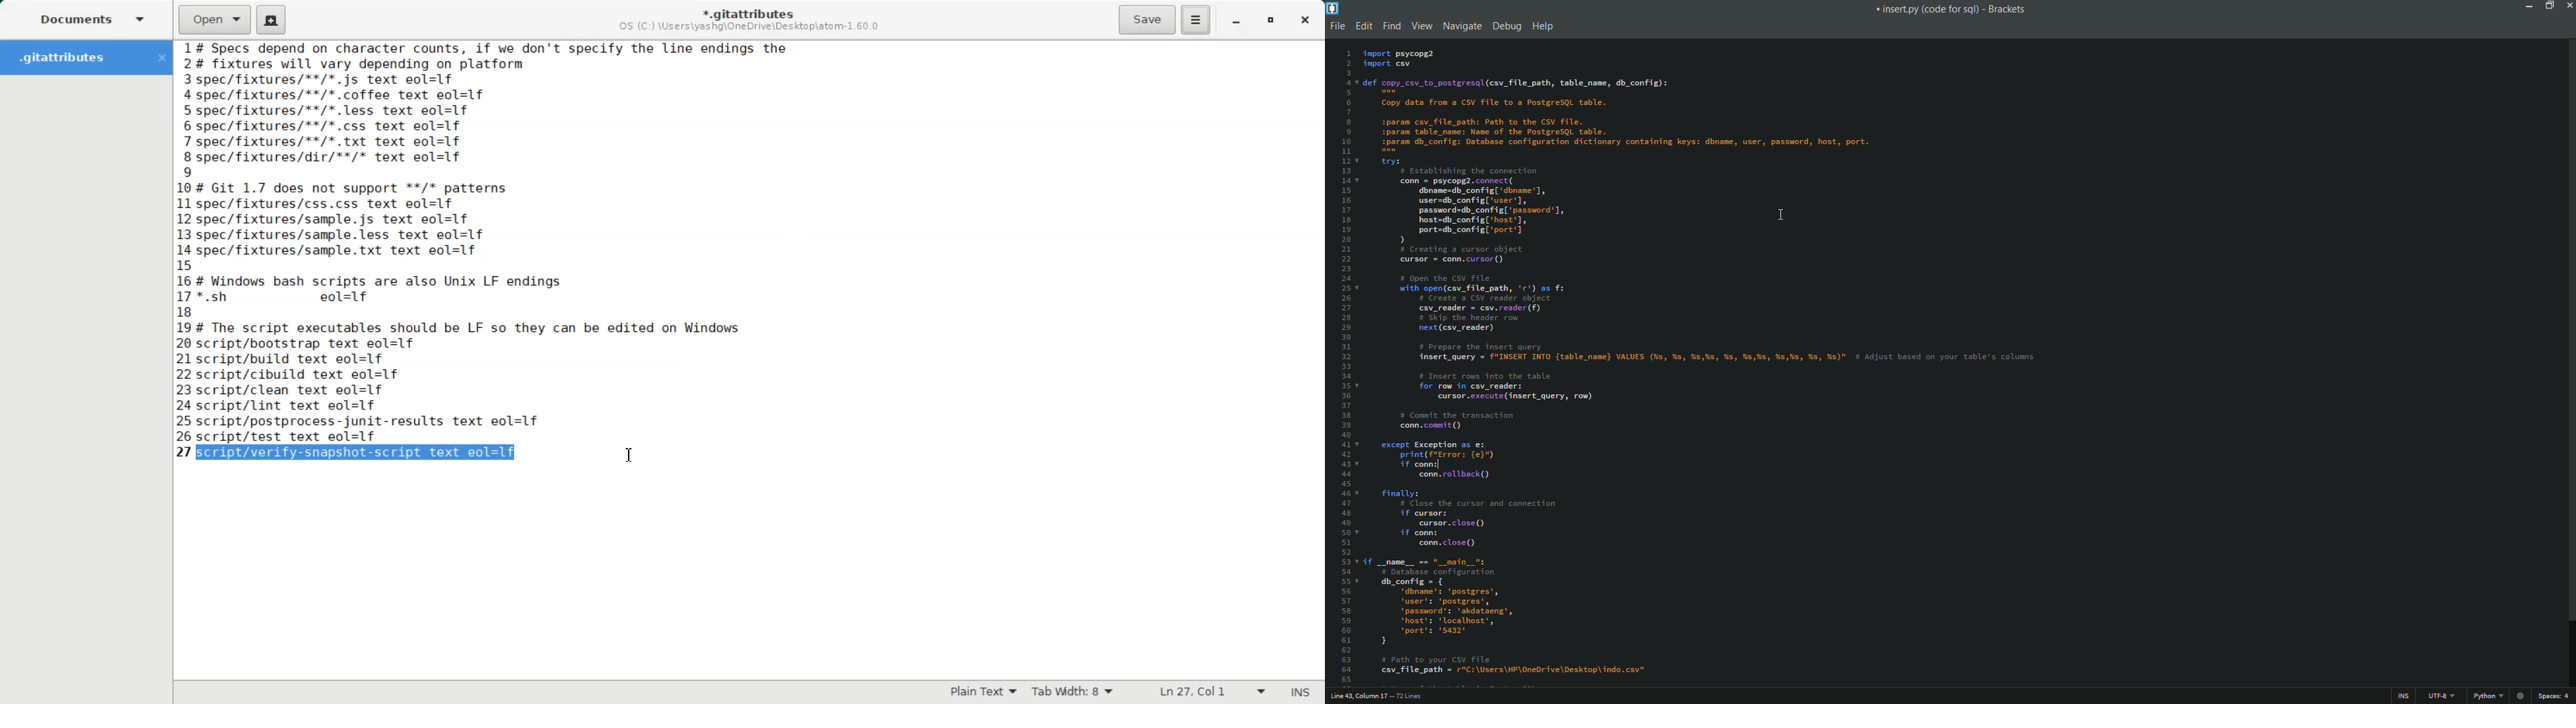  Describe the element at coordinates (2488, 696) in the screenshot. I see `file format` at that location.